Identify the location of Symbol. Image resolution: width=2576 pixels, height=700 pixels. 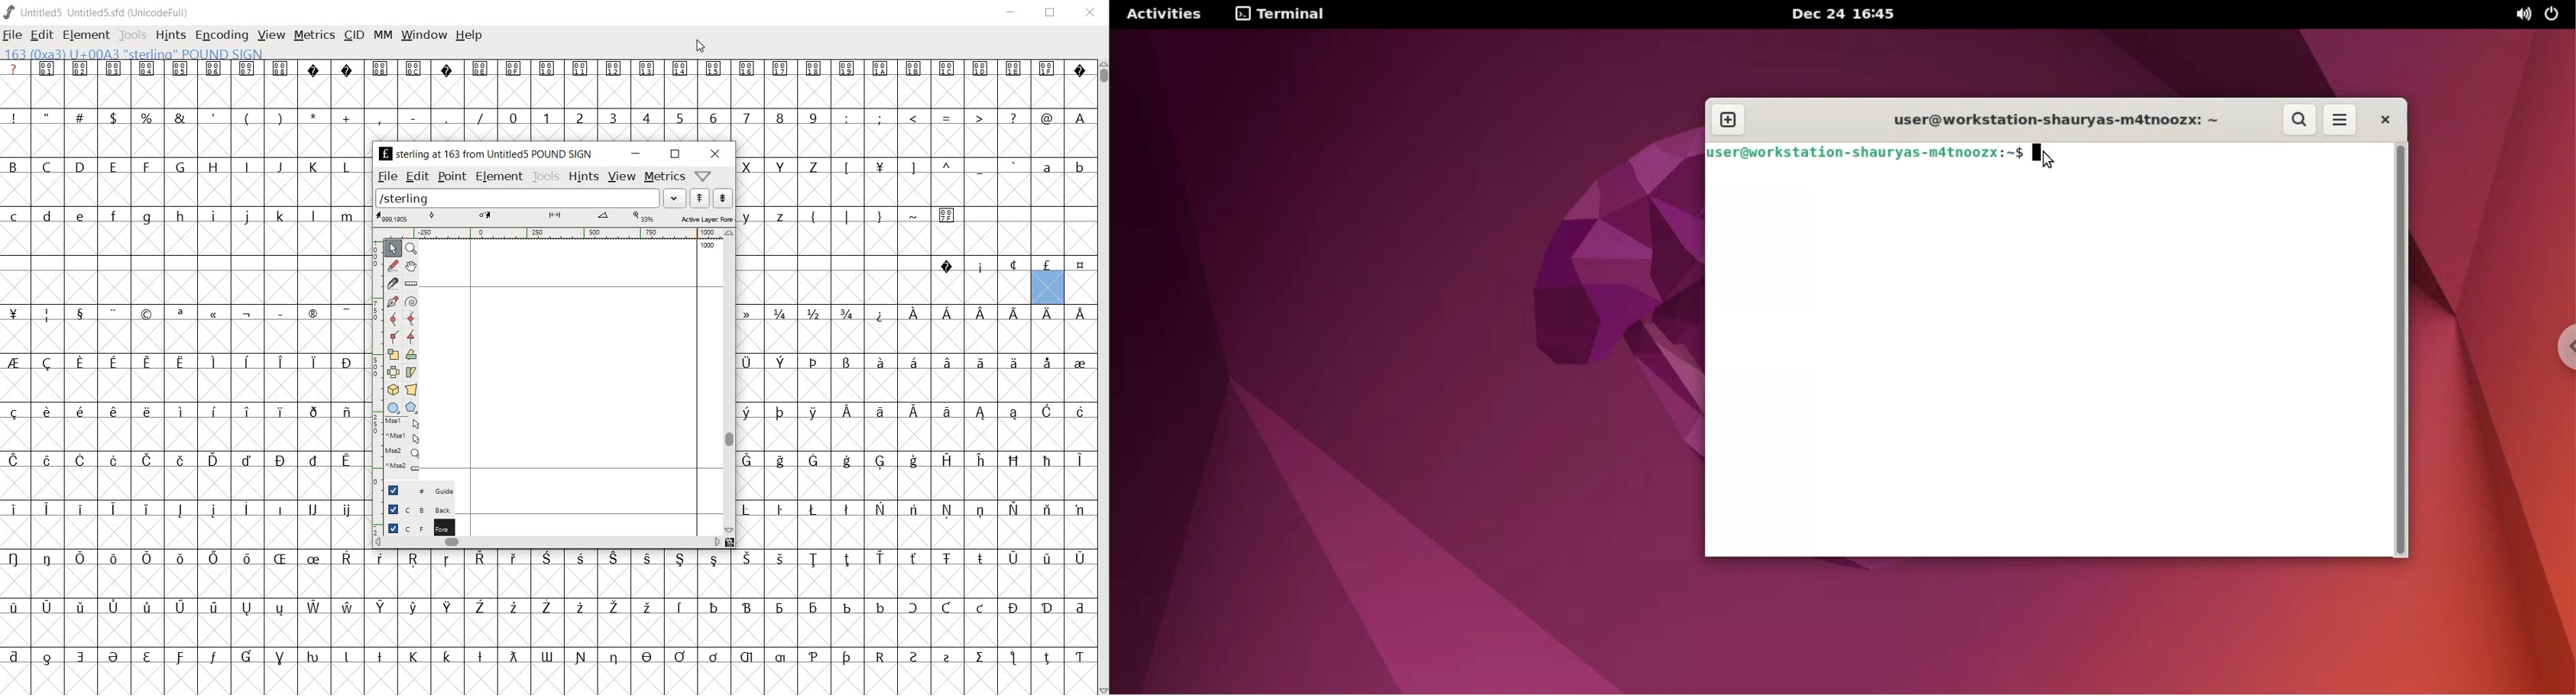
(147, 69).